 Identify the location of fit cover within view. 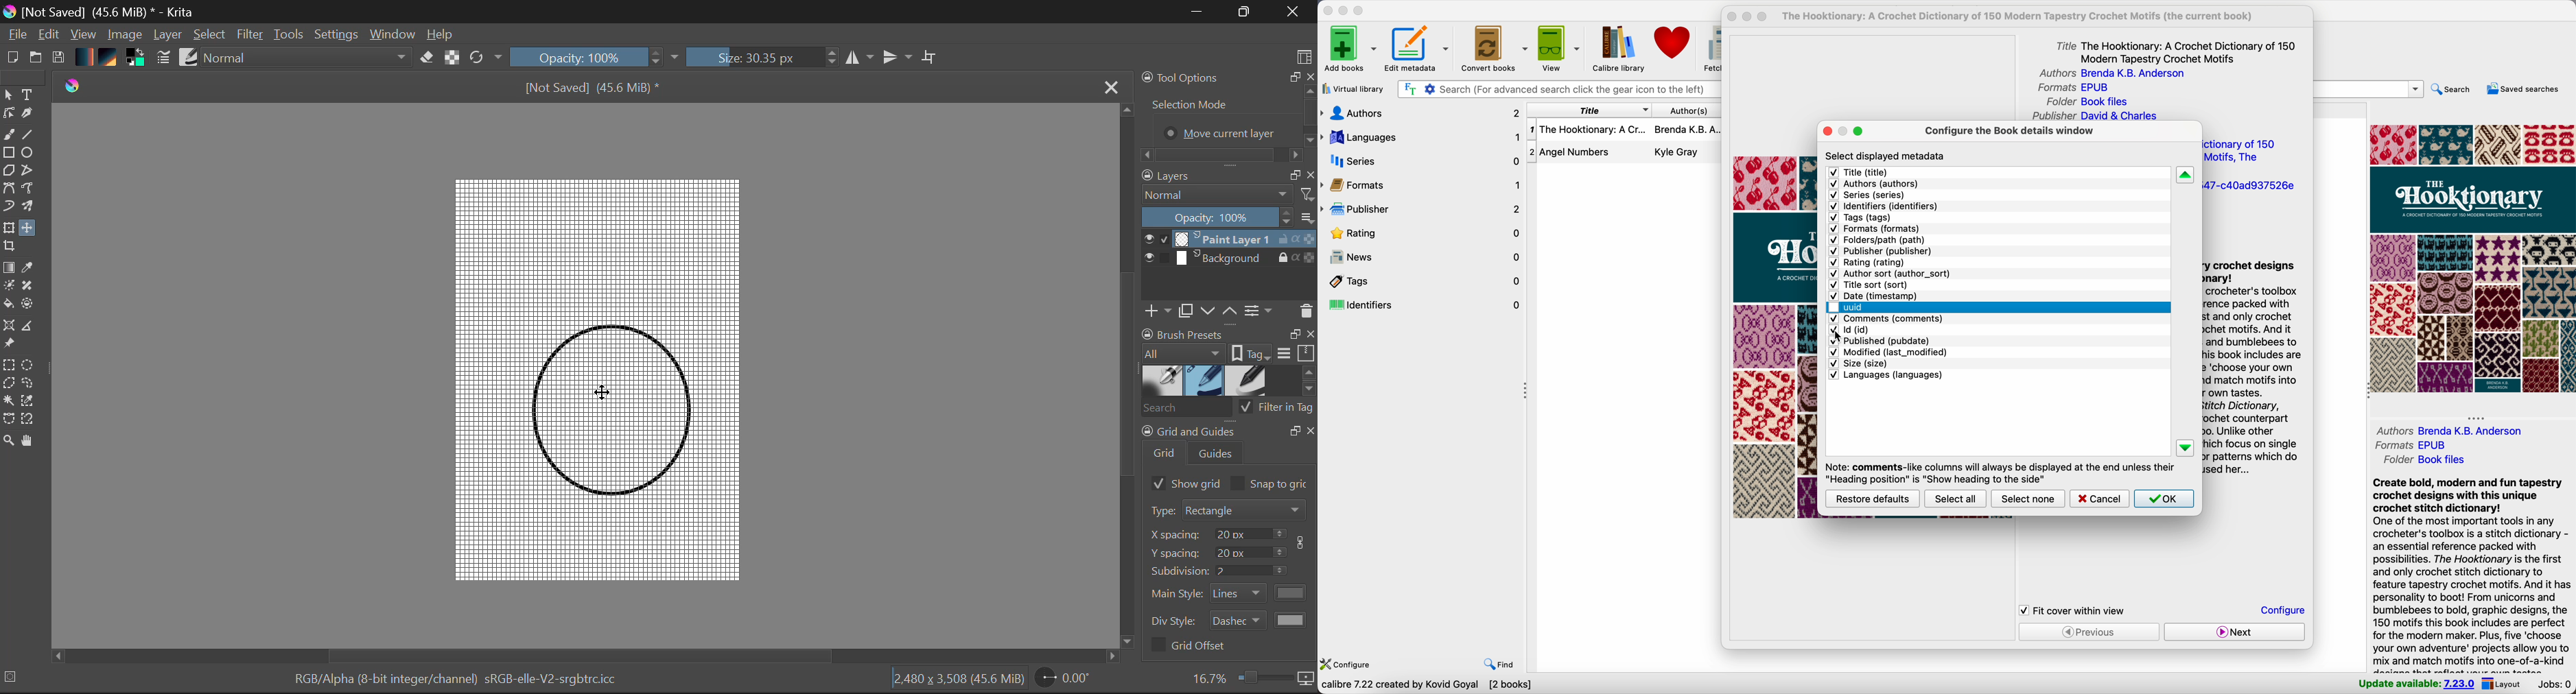
(2073, 610).